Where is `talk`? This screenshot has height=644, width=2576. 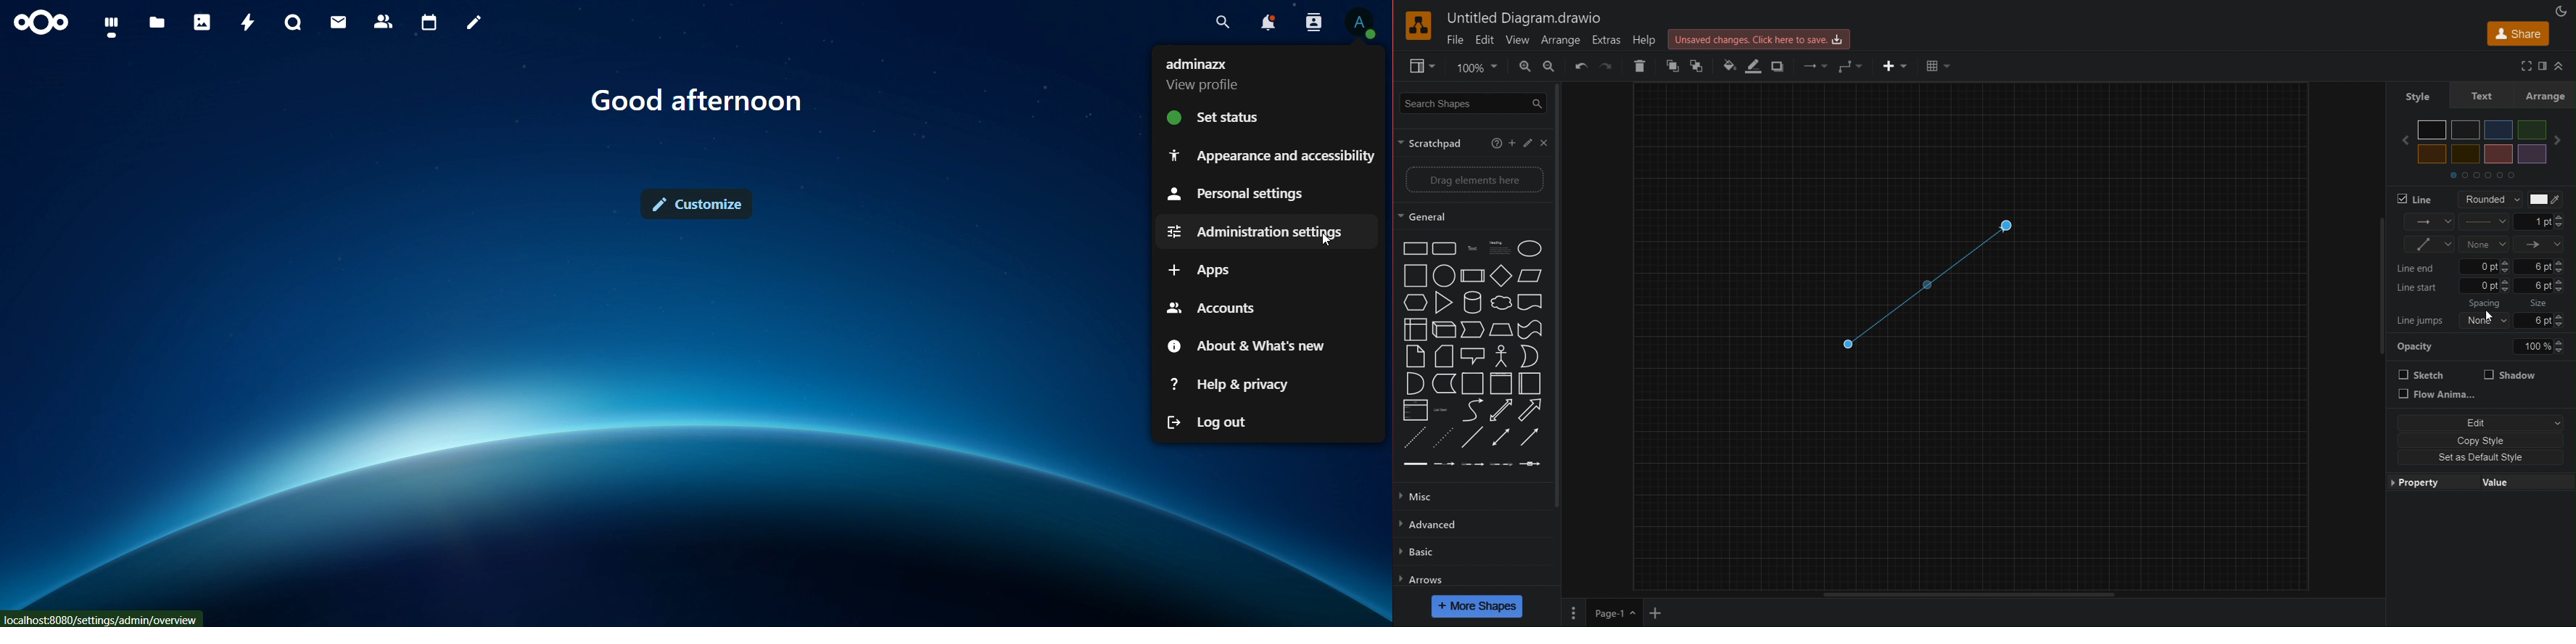 talk is located at coordinates (294, 23).